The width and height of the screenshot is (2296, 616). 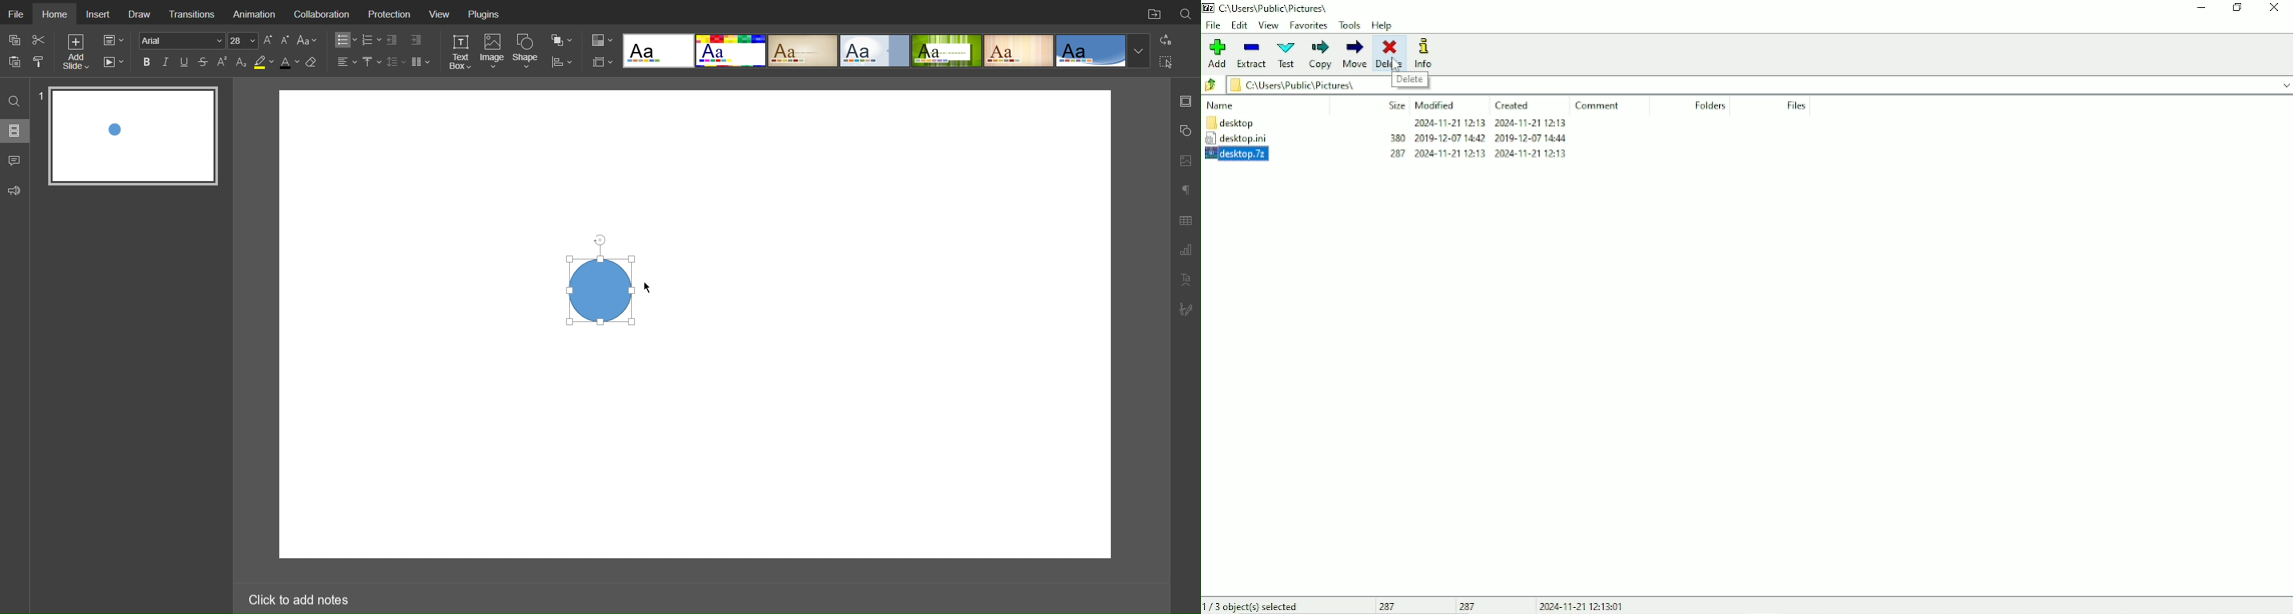 What do you see at coordinates (15, 12) in the screenshot?
I see `File` at bounding box center [15, 12].